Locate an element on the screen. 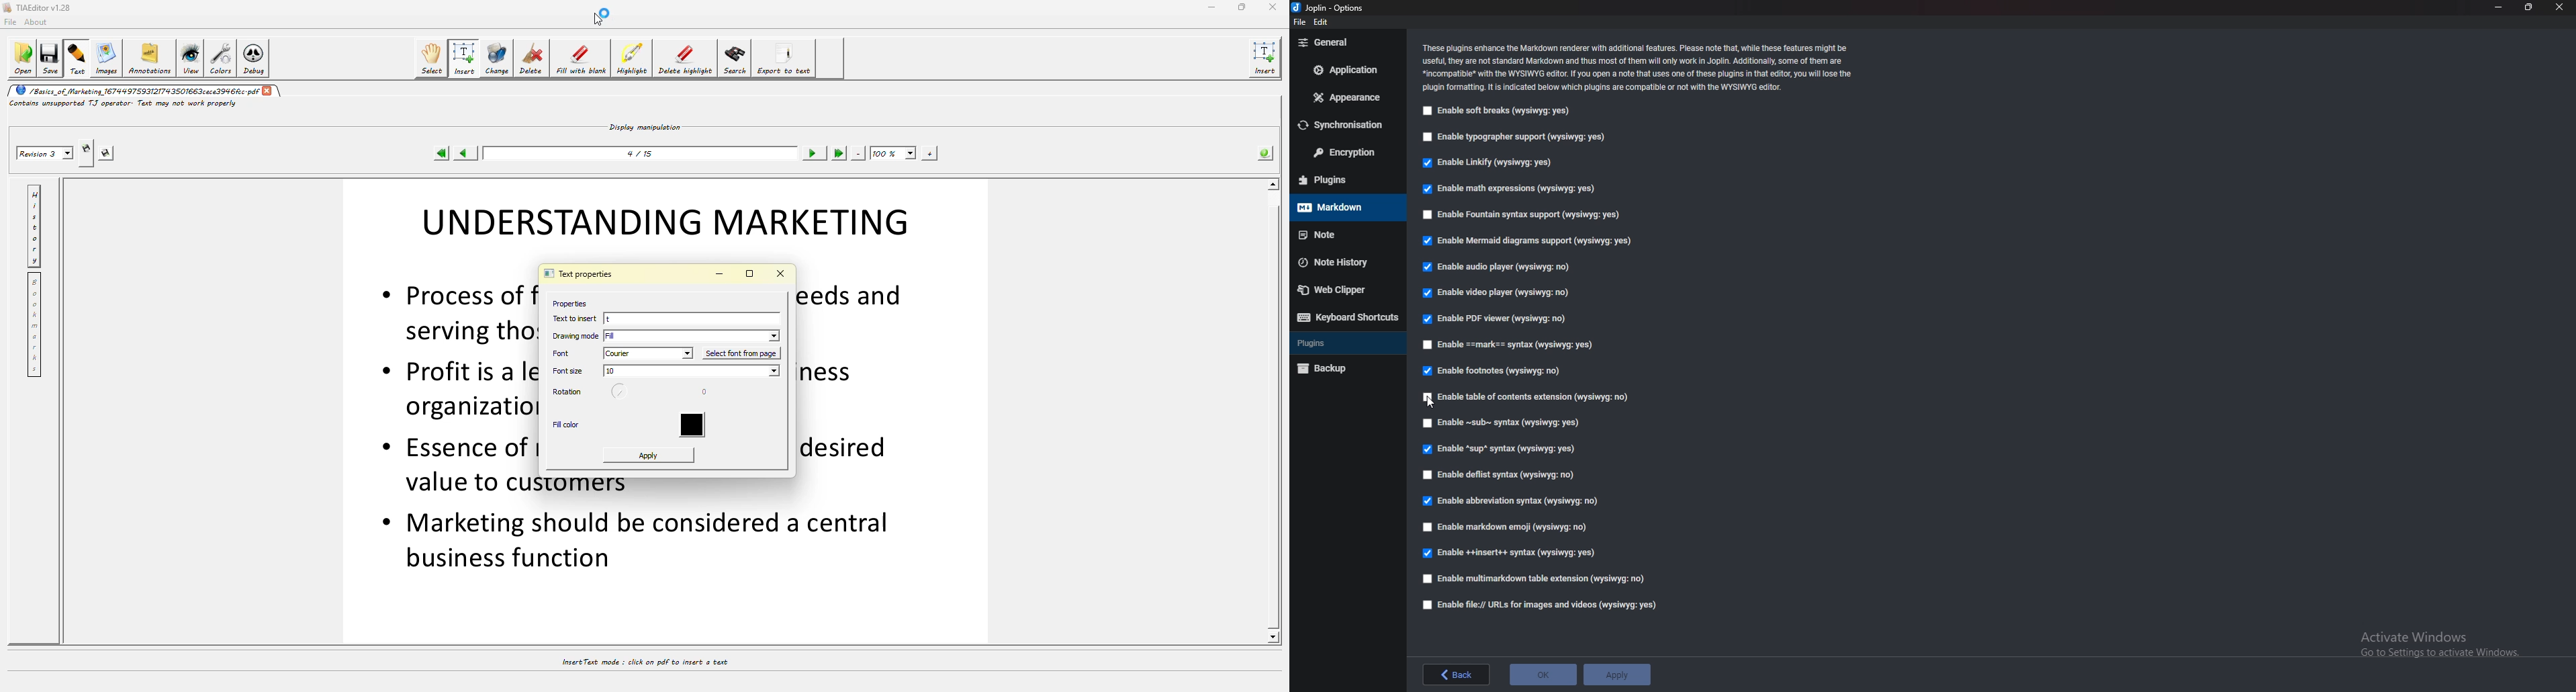  enable table of contents extension is located at coordinates (1533, 398).